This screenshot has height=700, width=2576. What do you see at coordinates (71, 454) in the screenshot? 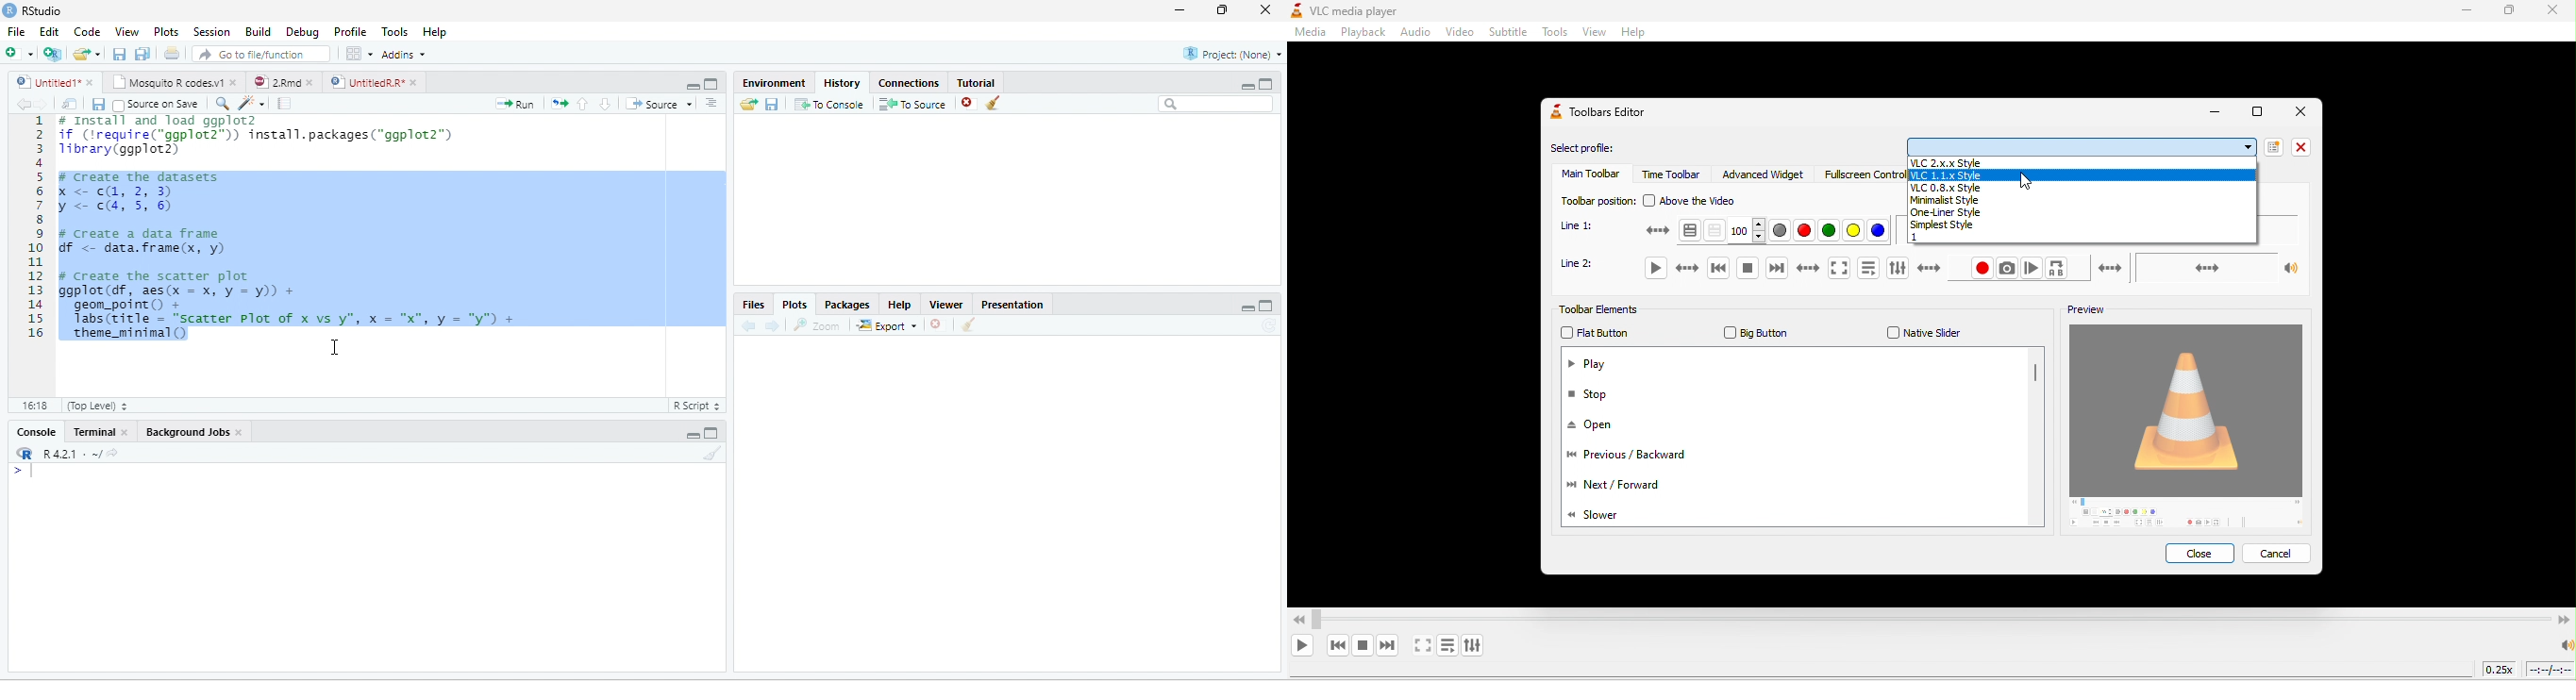
I see `R 4.2.1 . ~/` at bounding box center [71, 454].